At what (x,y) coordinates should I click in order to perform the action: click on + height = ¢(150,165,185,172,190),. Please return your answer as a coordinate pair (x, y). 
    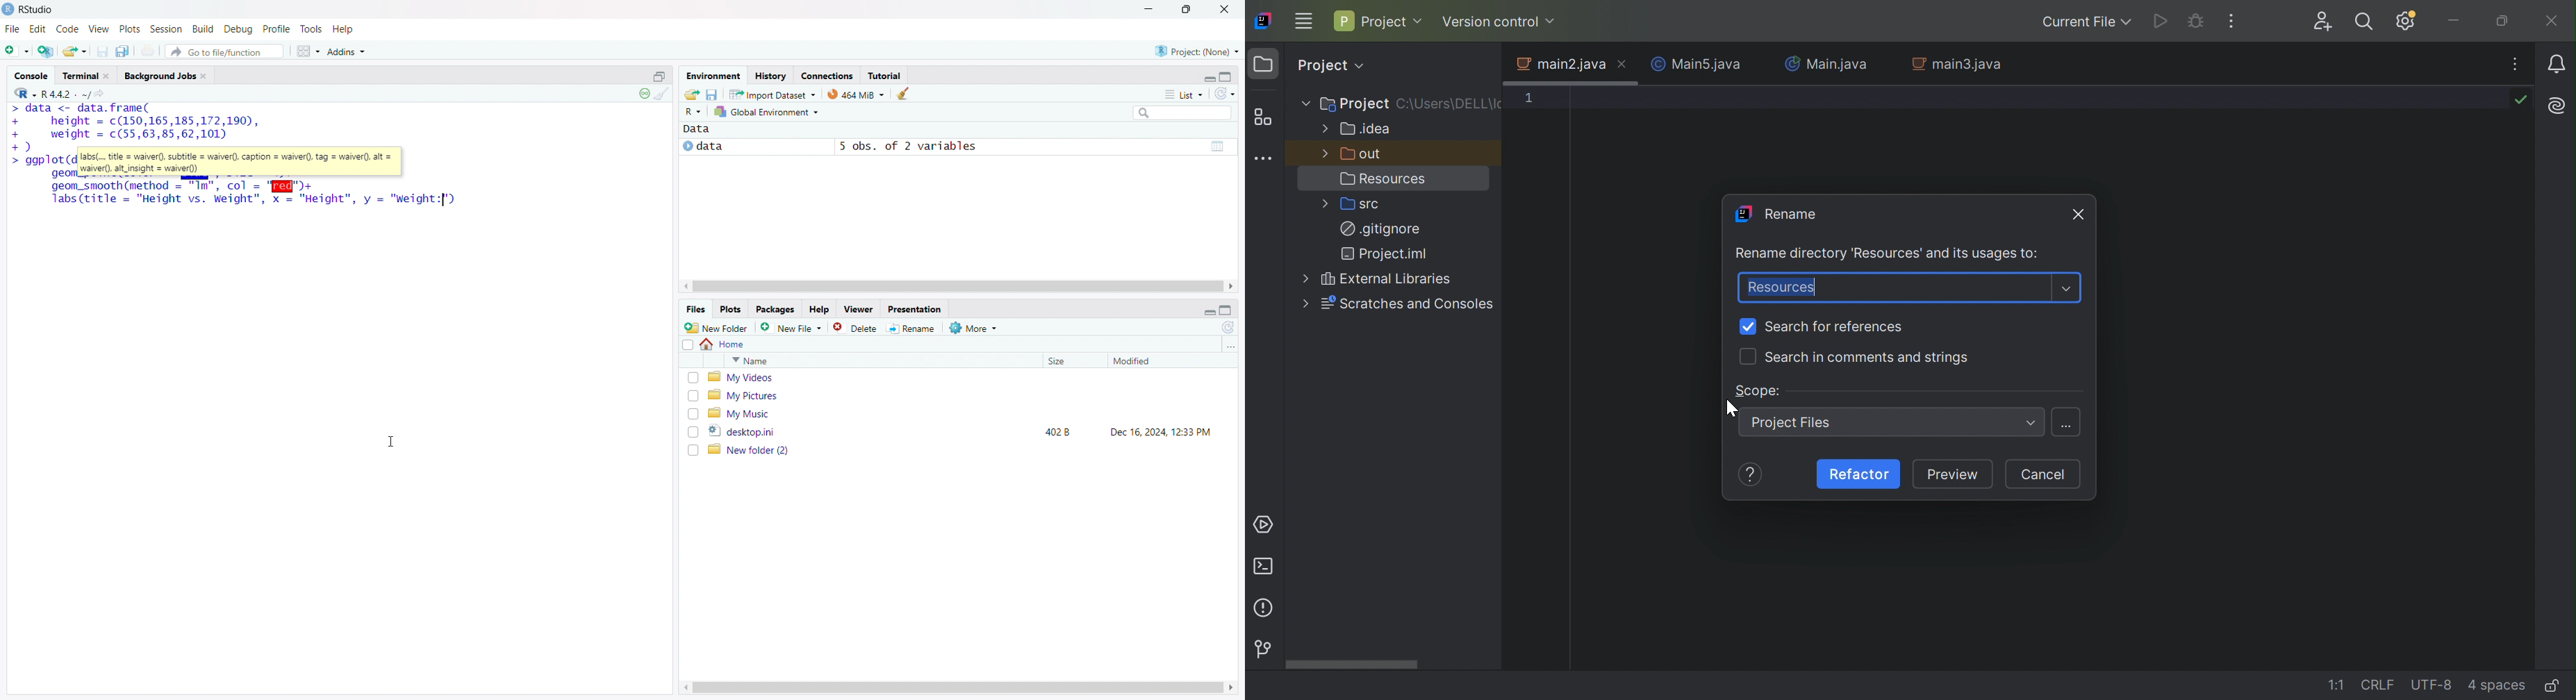
    Looking at the image, I should click on (135, 121).